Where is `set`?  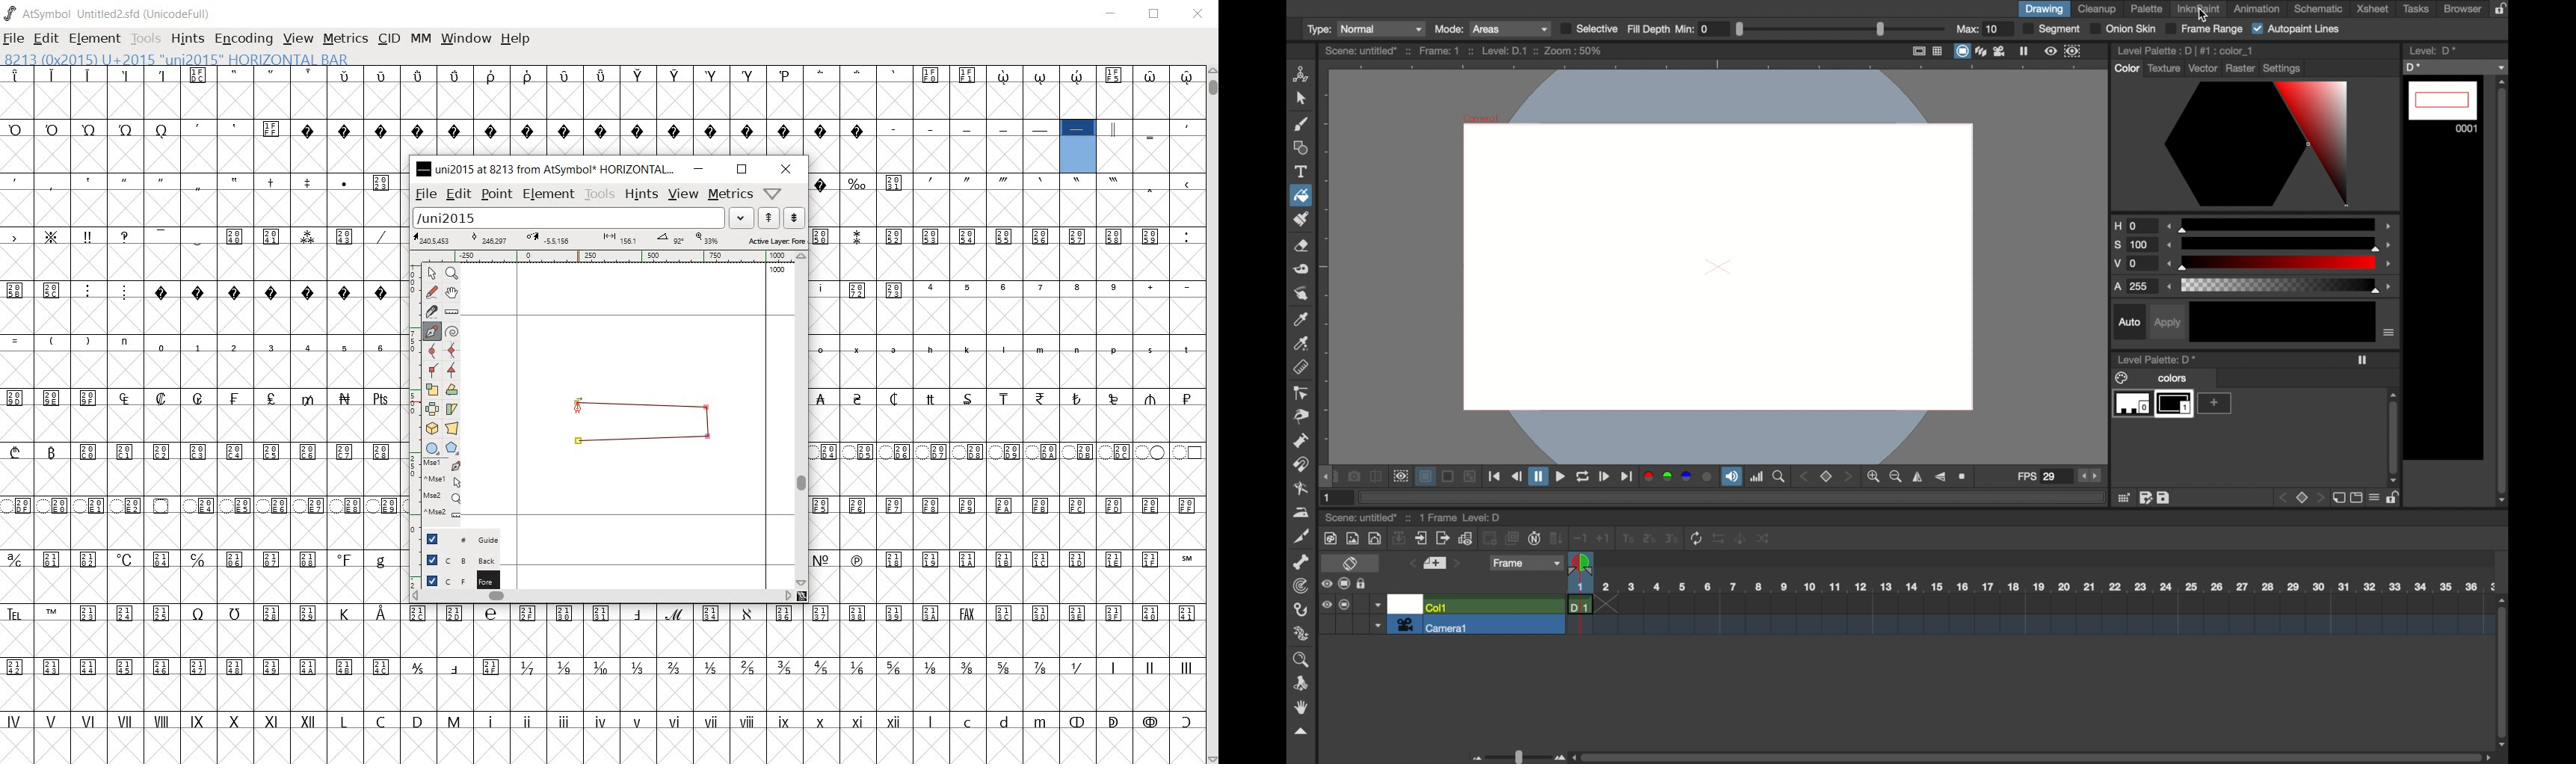 set is located at coordinates (1436, 563).